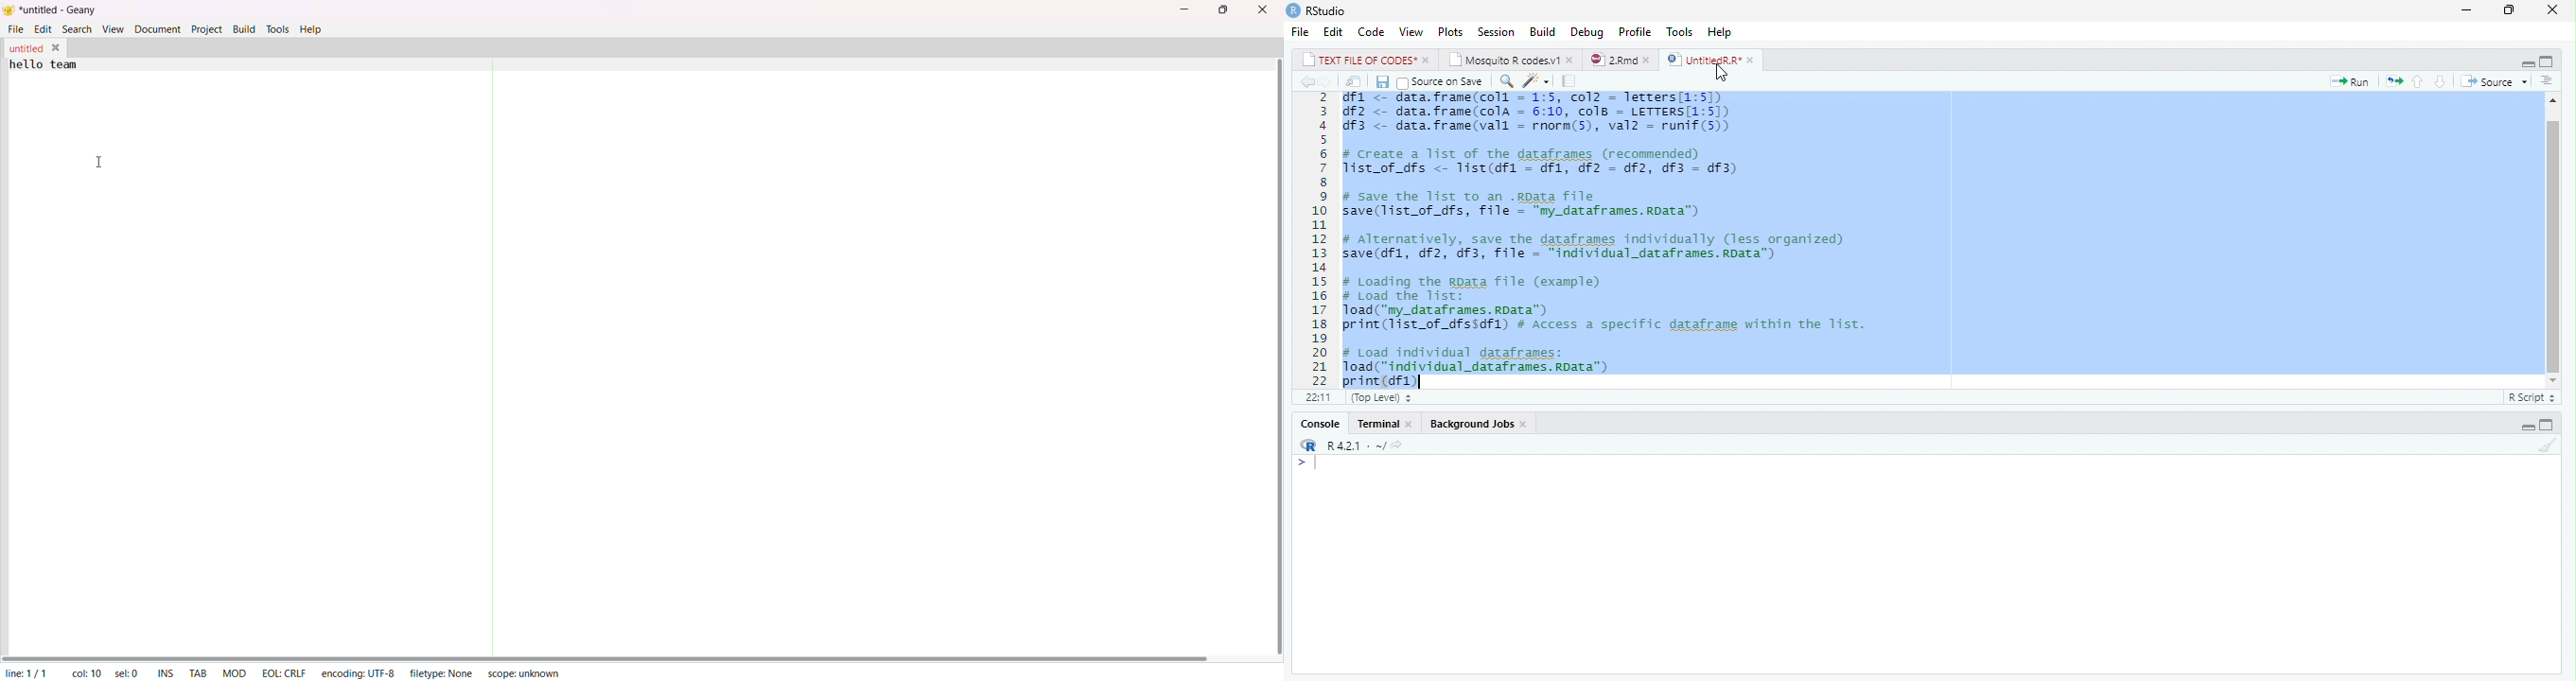 The width and height of the screenshot is (2576, 700). I want to click on Hide, so click(2527, 425).